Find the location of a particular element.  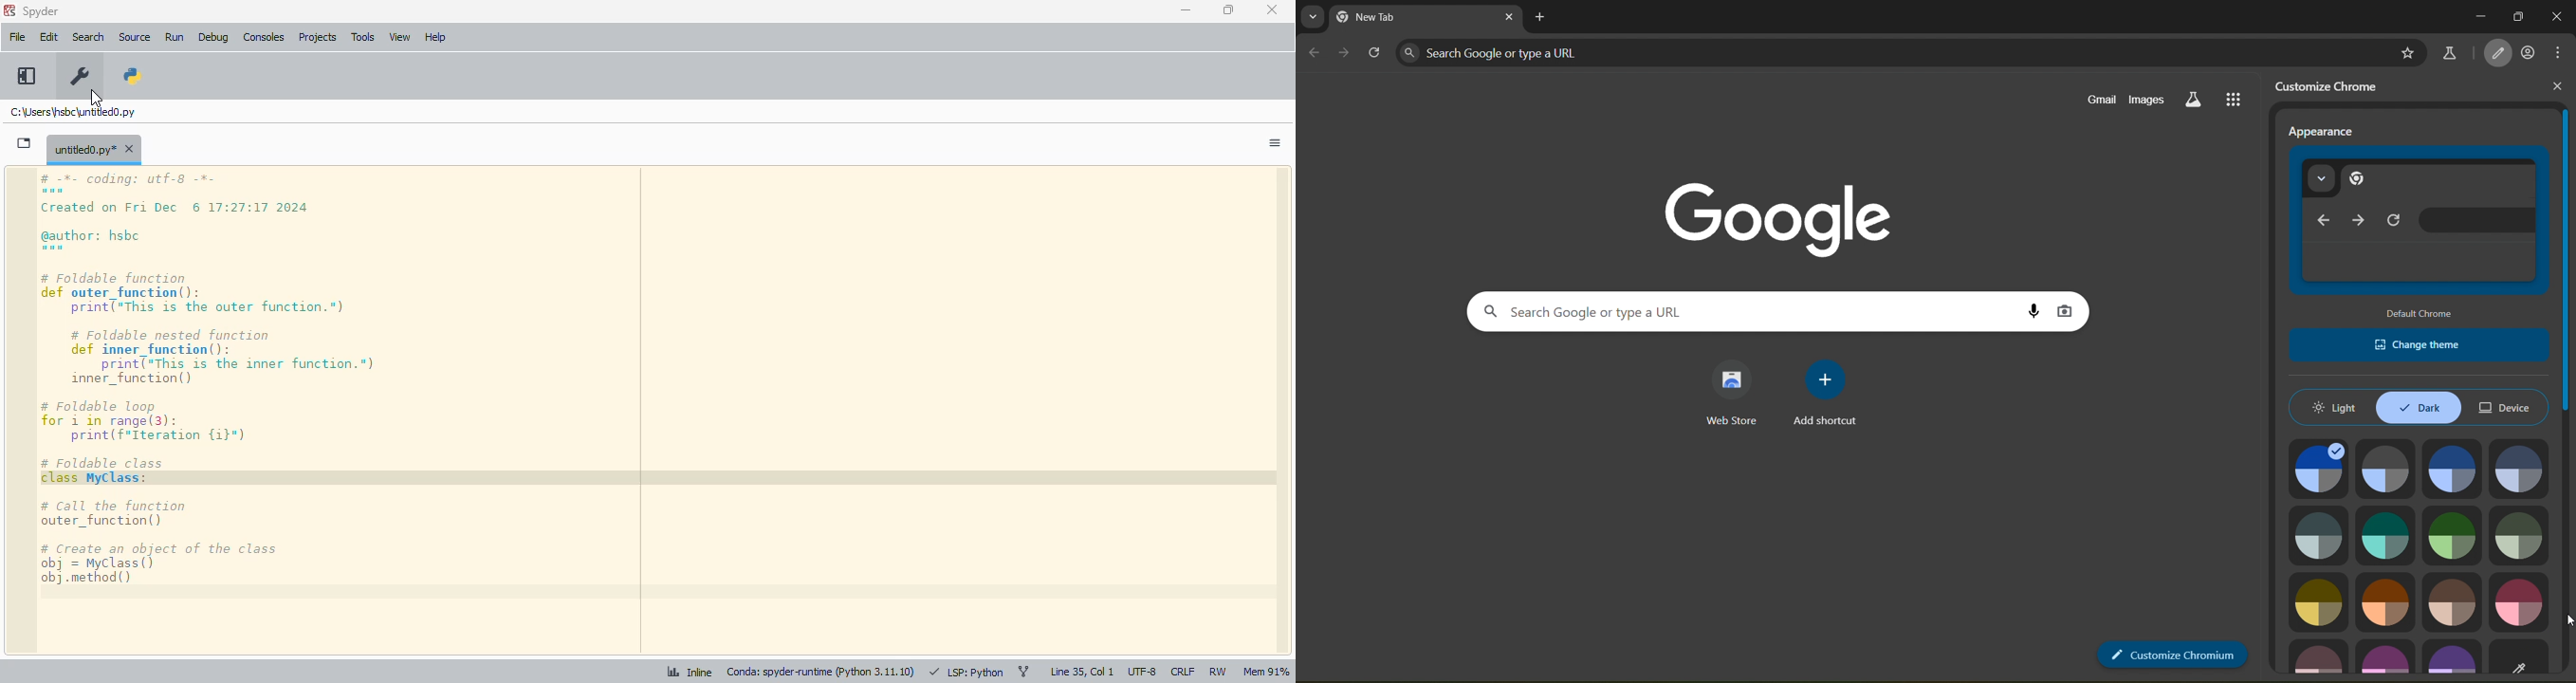

maximize current pane is located at coordinates (27, 76).